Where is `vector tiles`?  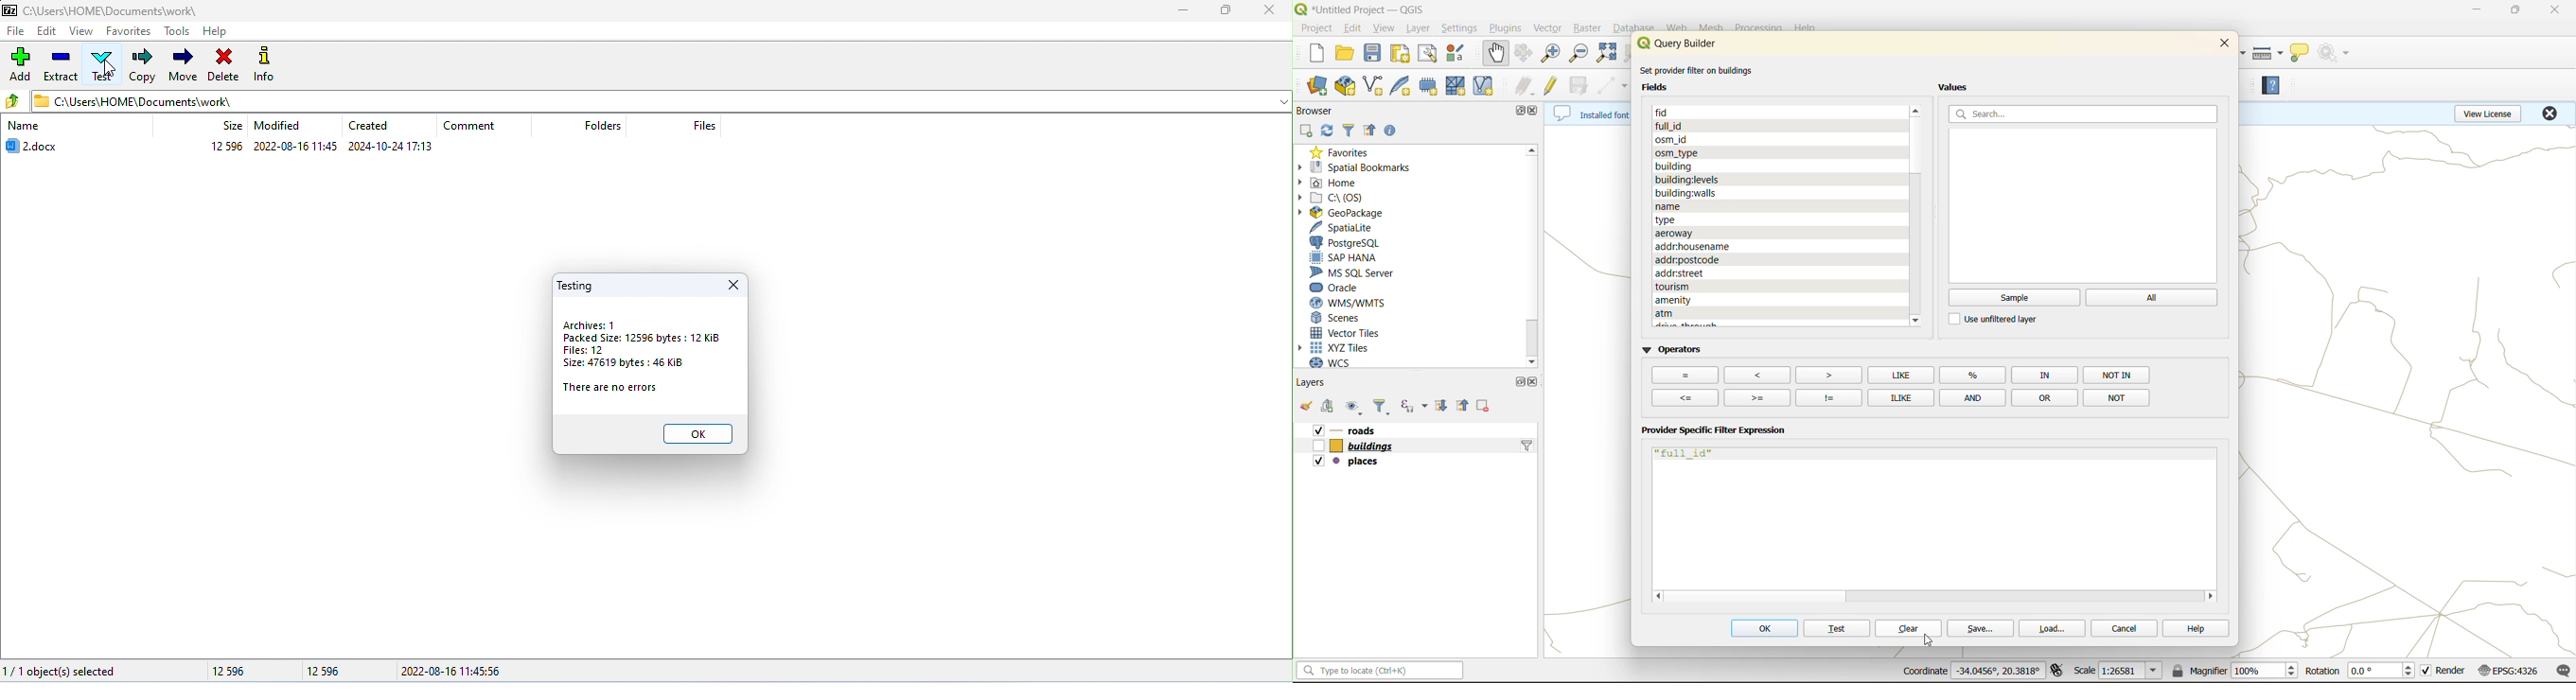 vector tiles is located at coordinates (1351, 331).